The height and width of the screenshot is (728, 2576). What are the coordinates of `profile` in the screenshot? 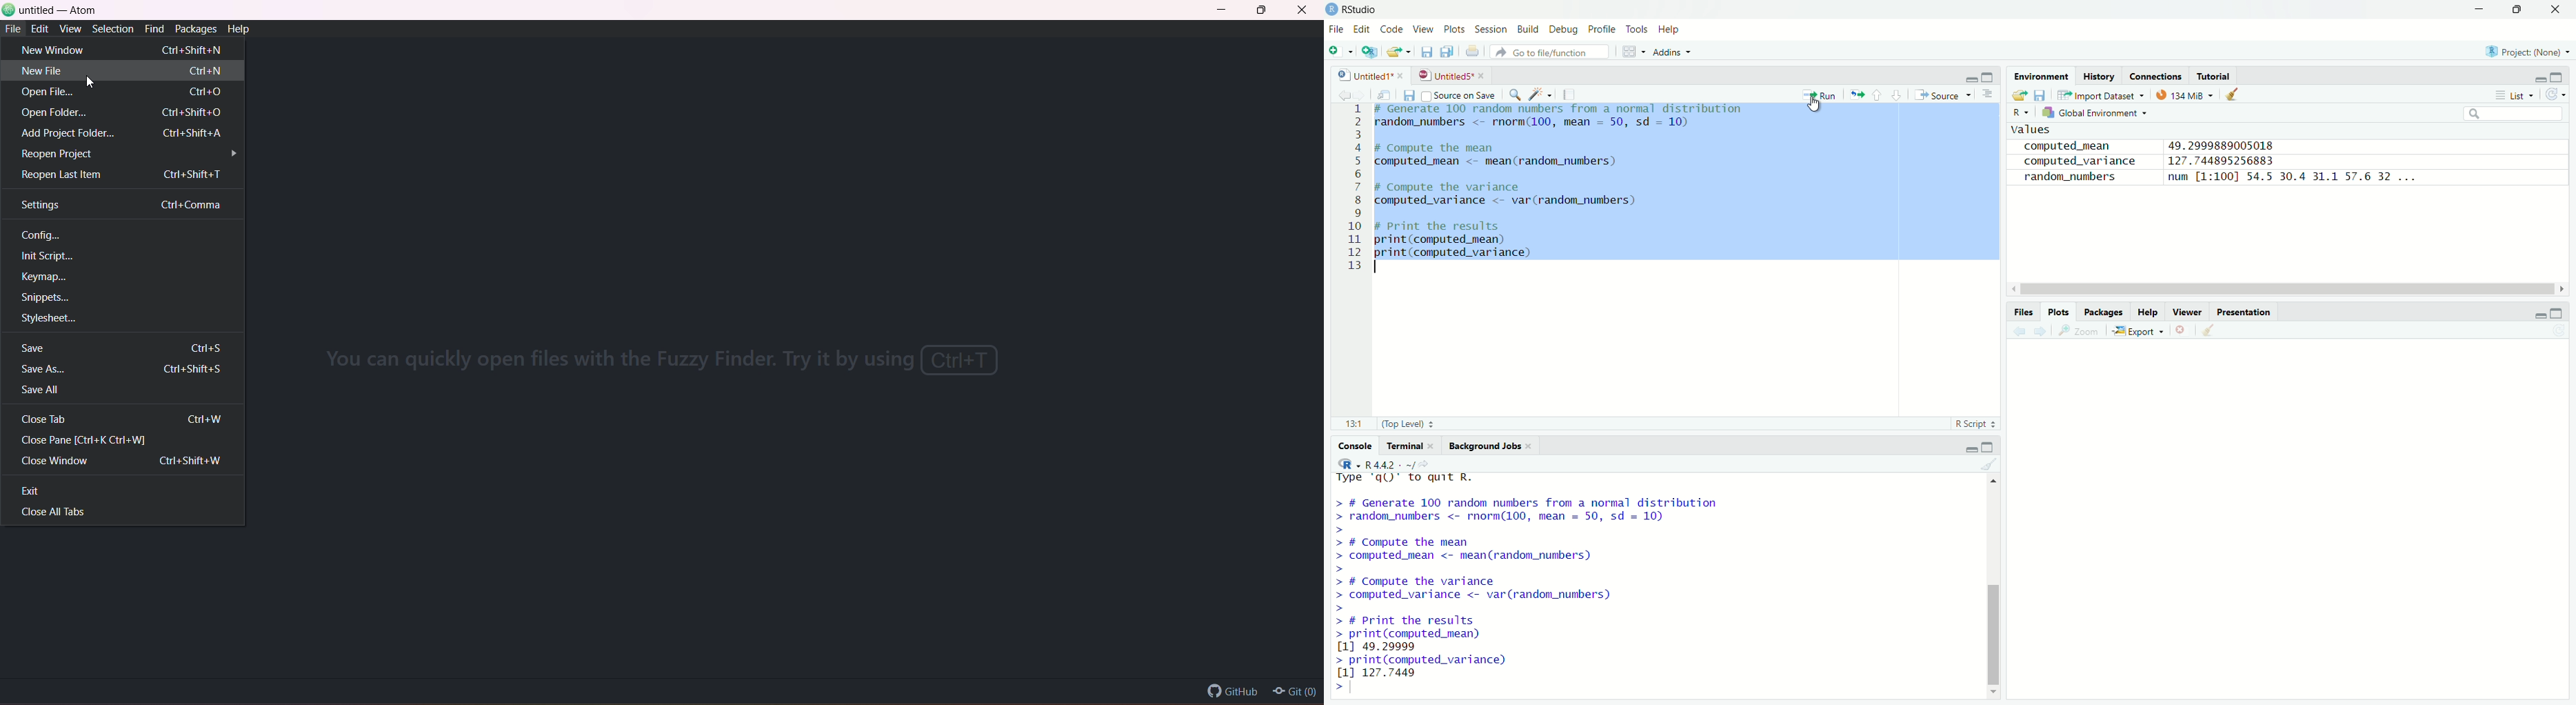 It's located at (1603, 27).